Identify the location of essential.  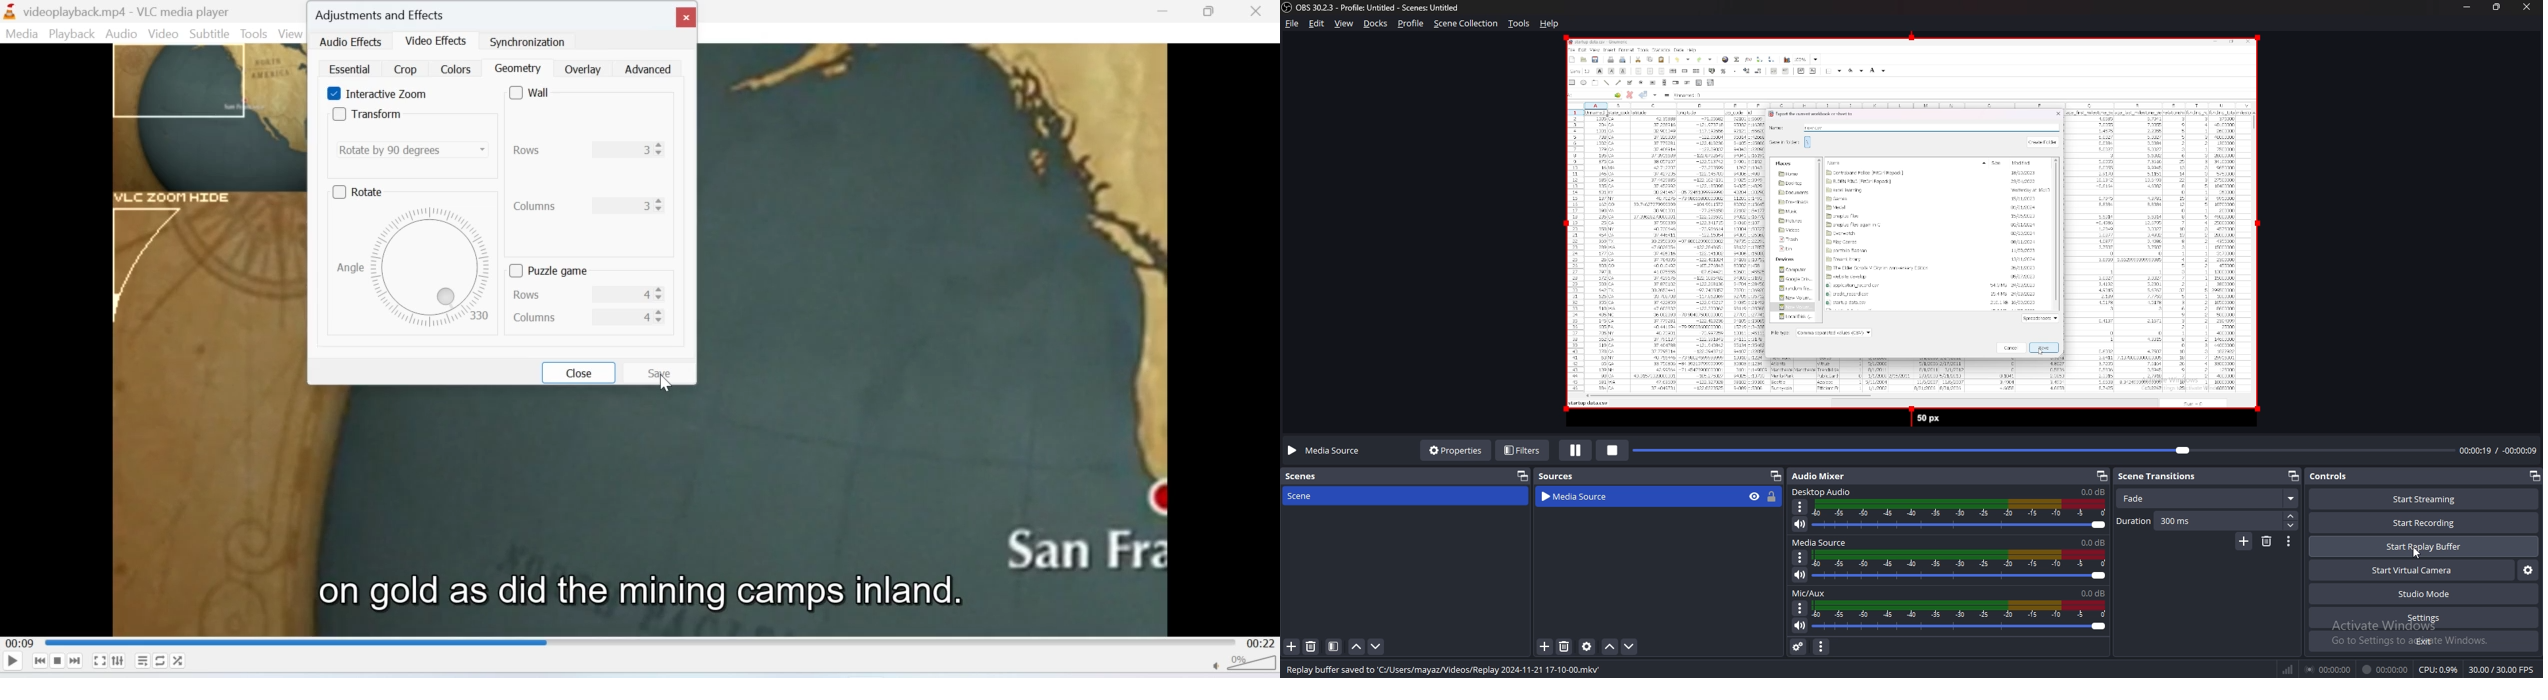
(346, 70).